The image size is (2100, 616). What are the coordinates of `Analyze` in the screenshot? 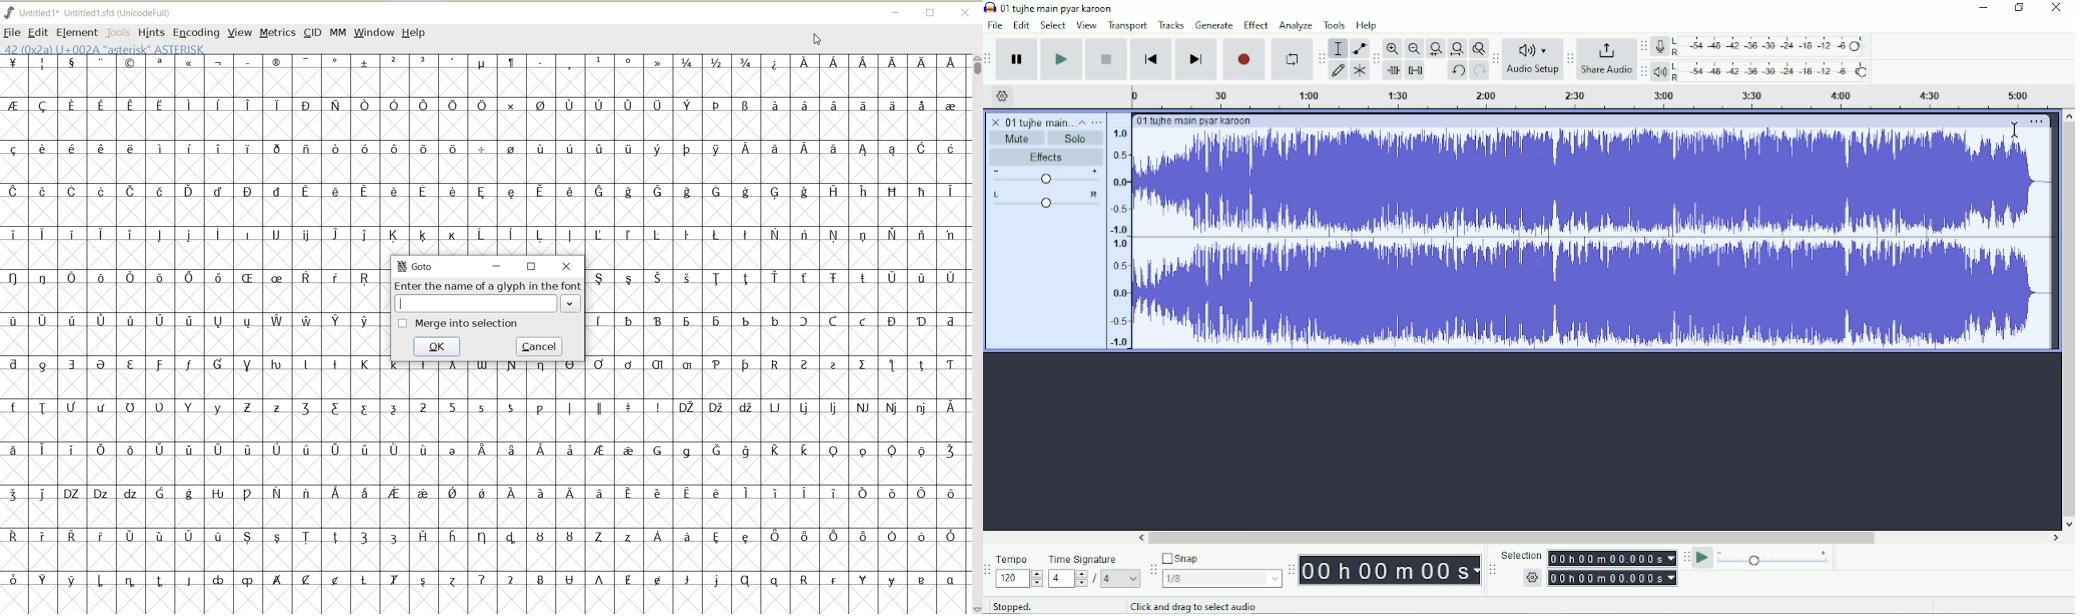 It's located at (1297, 25).